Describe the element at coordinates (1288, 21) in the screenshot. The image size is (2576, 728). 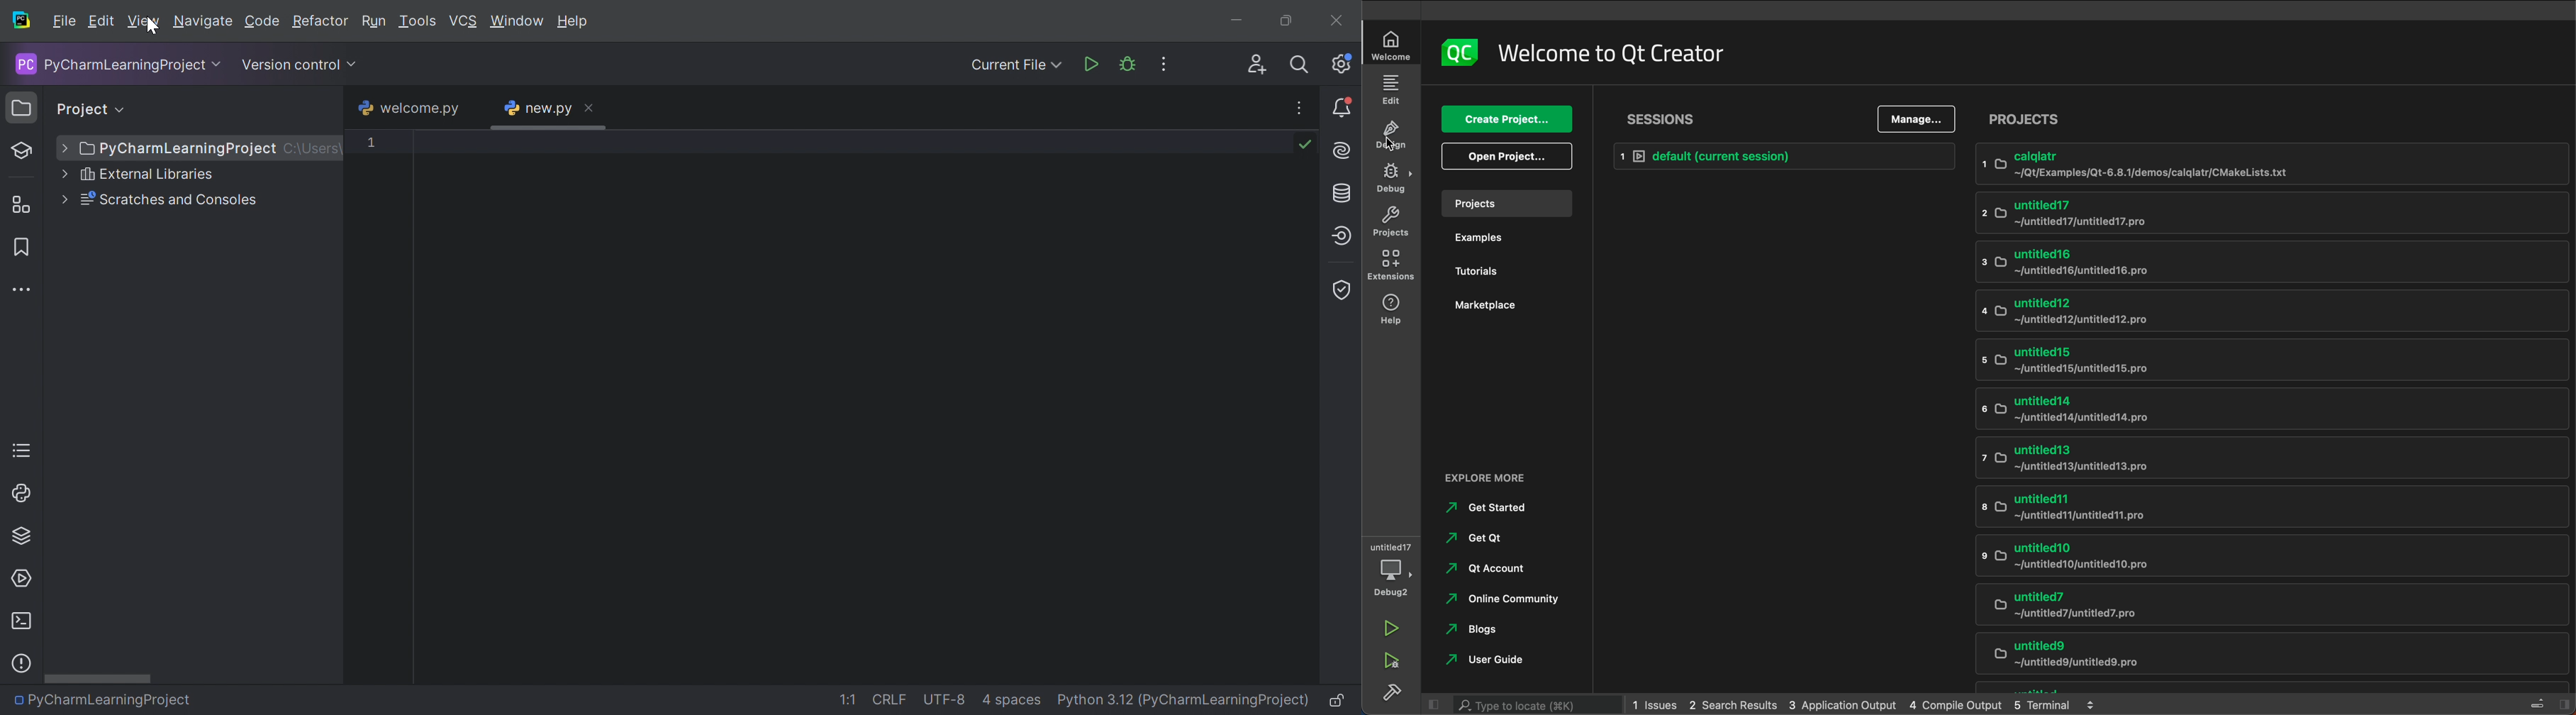
I see `Restore down` at that location.